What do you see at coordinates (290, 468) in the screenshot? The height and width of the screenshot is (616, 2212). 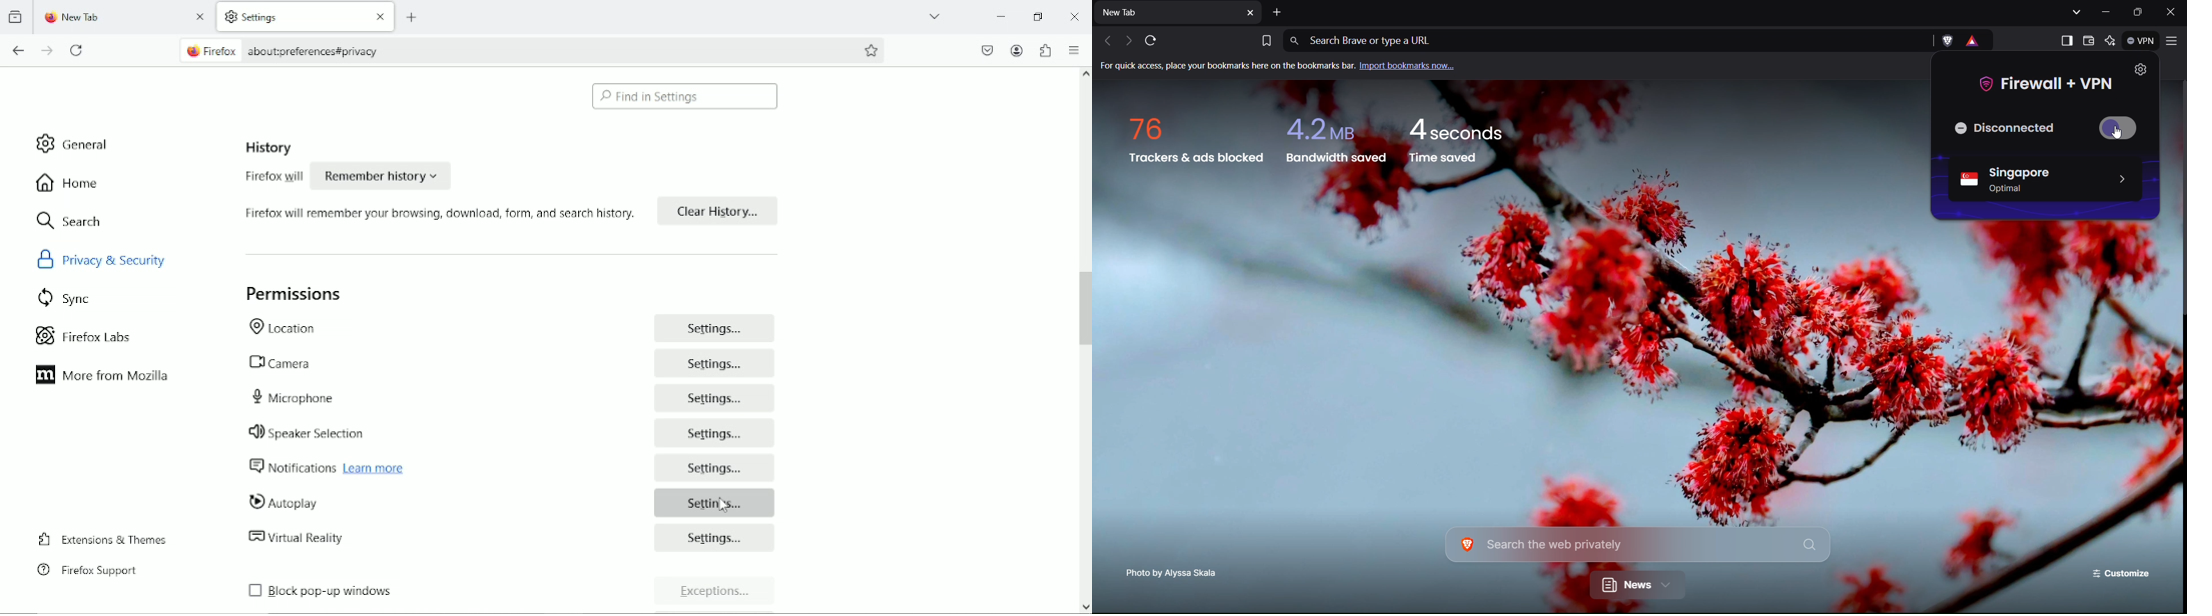 I see `notifications` at bounding box center [290, 468].